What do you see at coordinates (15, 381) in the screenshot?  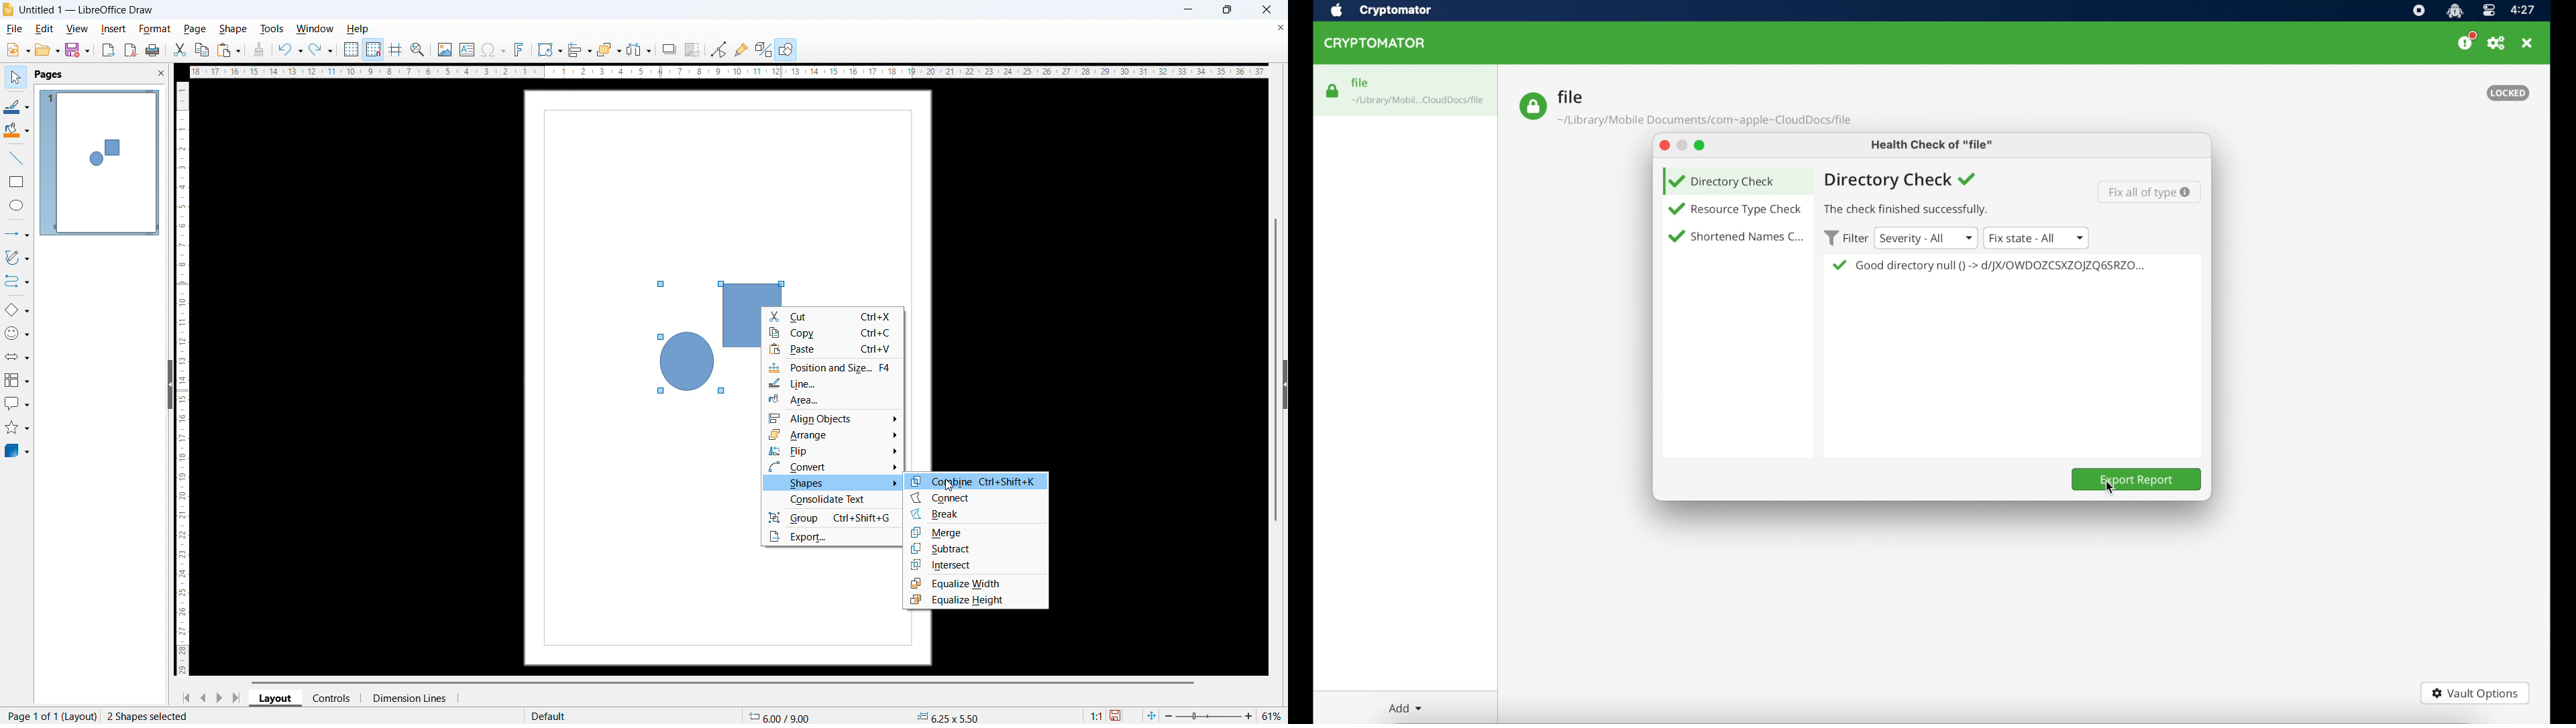 I see `flowchart` at bounding box center [15, 381].